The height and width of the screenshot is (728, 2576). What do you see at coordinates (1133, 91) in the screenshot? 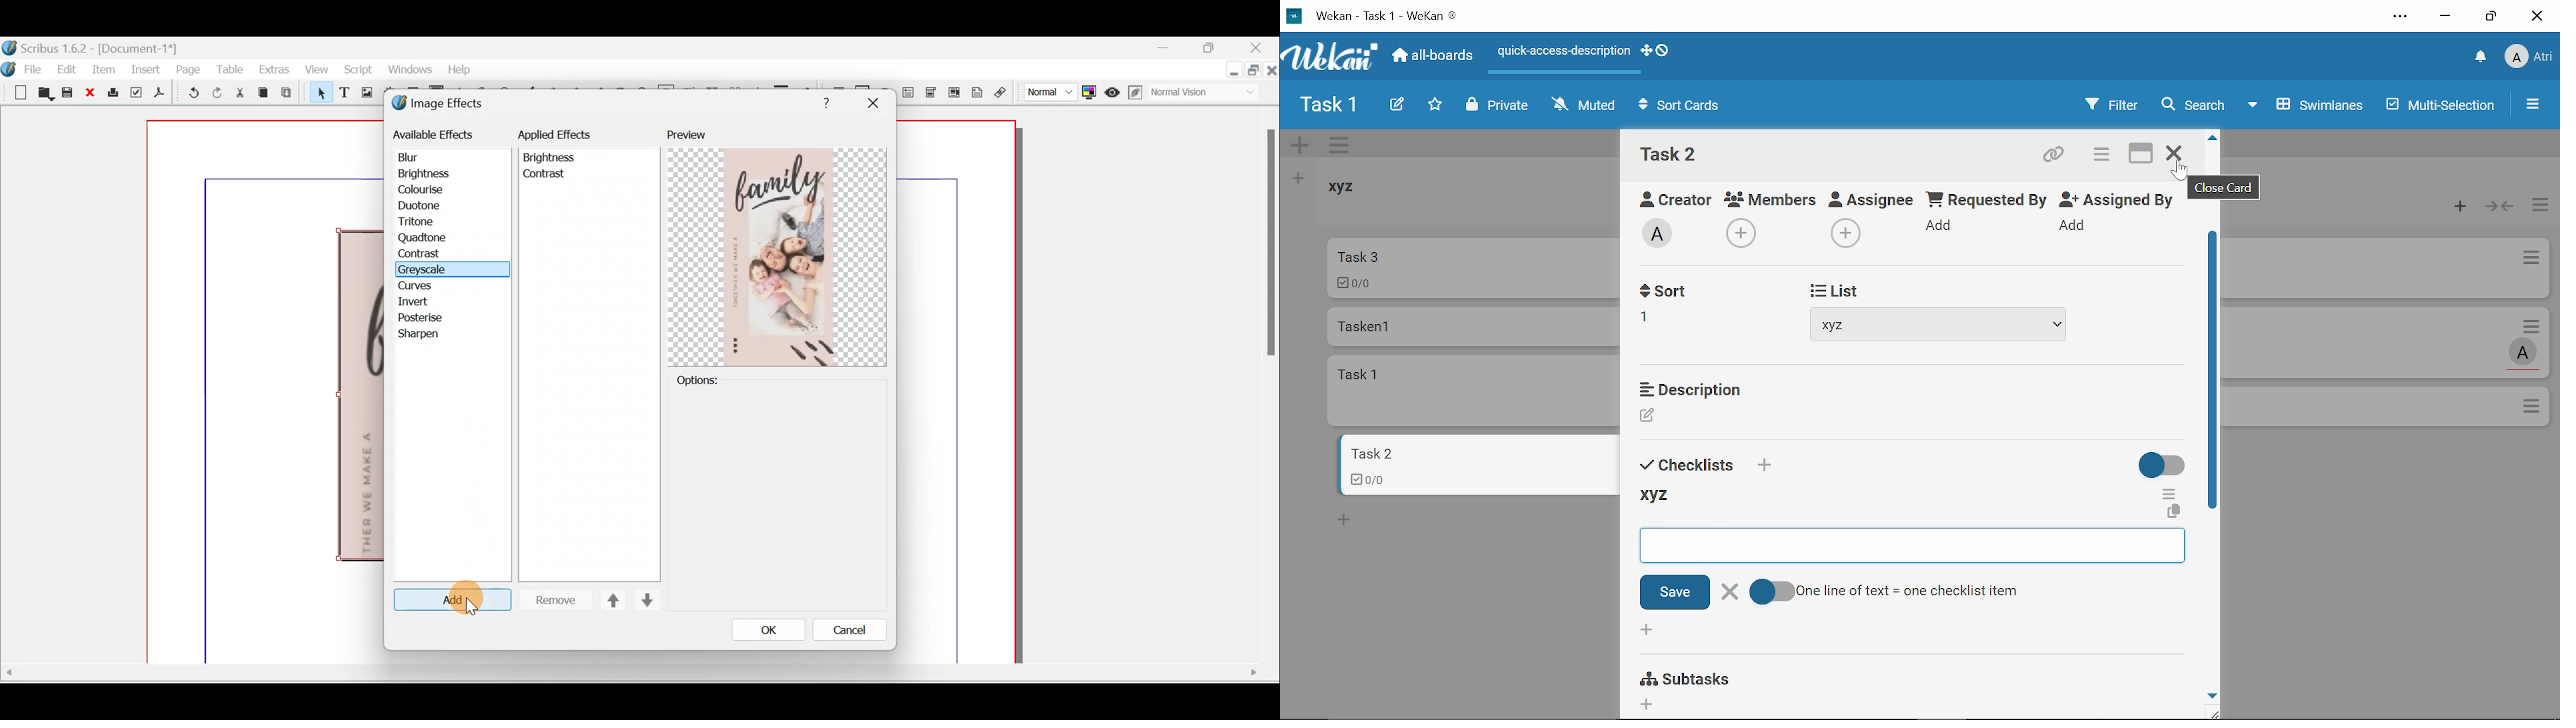
I see `Edit in preview mode` at bounding box center [1133, 91].